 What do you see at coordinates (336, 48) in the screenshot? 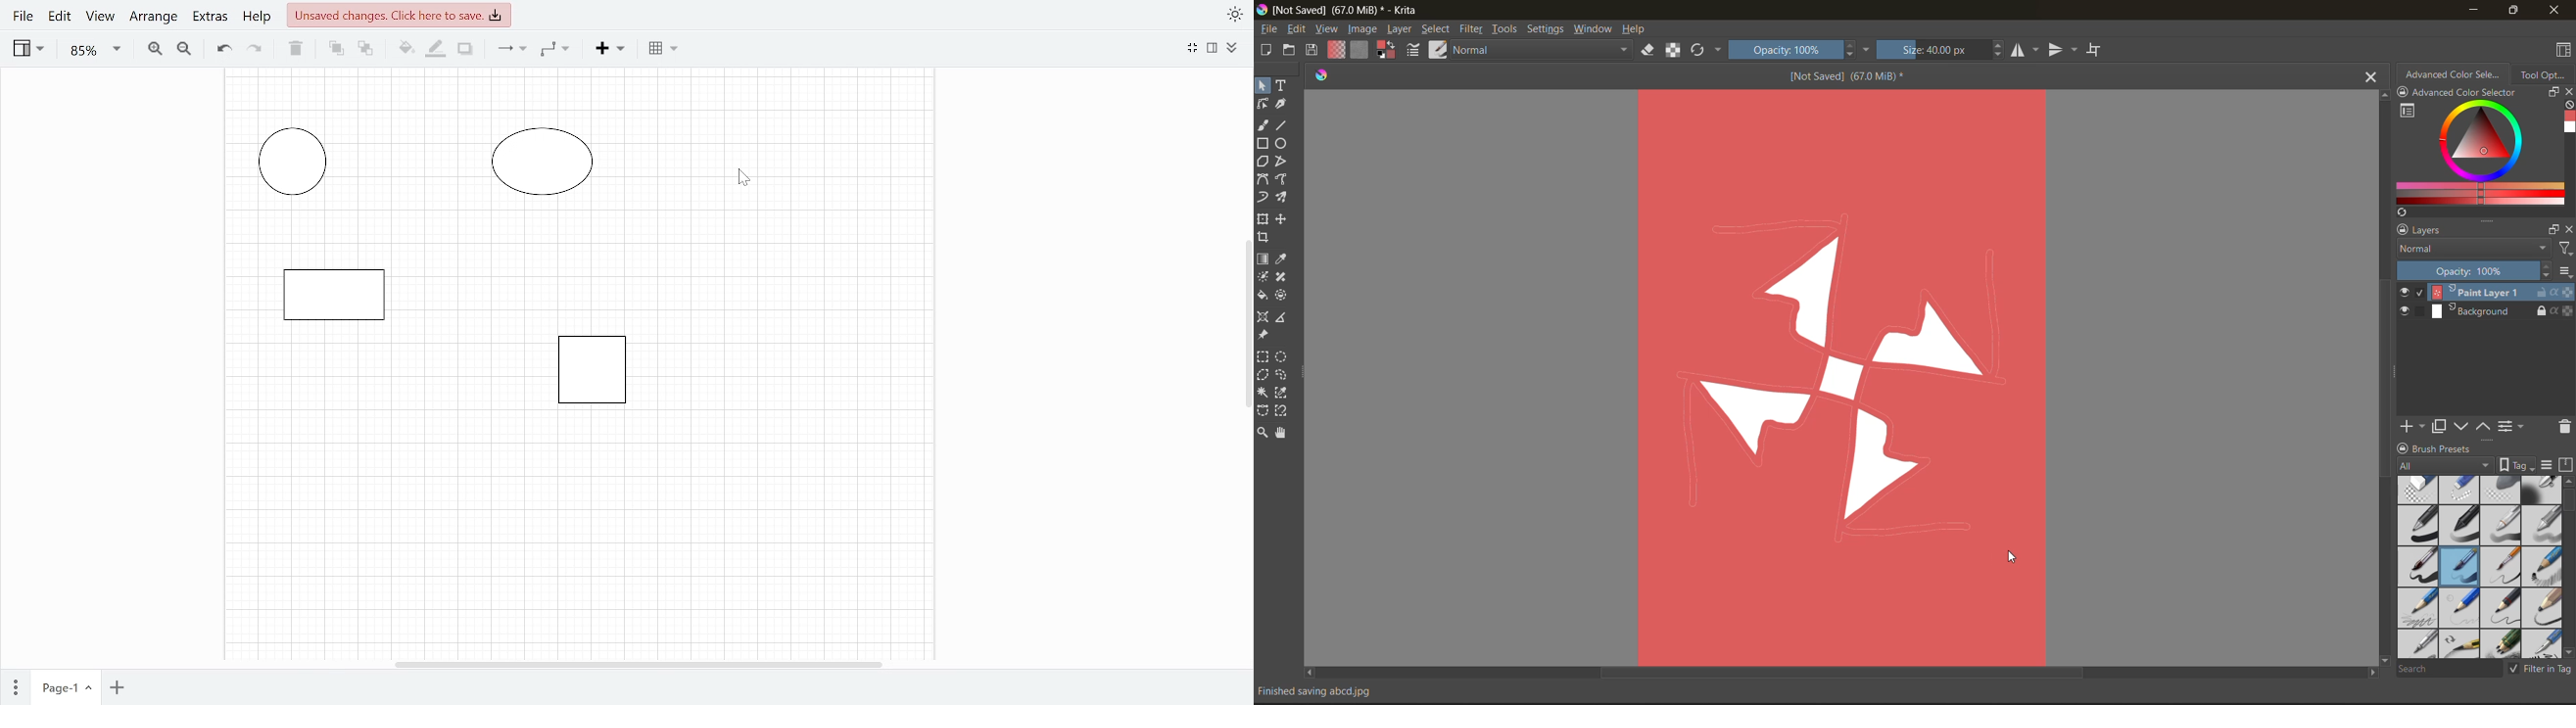
I see `To front` at bounding box center [336, 48].